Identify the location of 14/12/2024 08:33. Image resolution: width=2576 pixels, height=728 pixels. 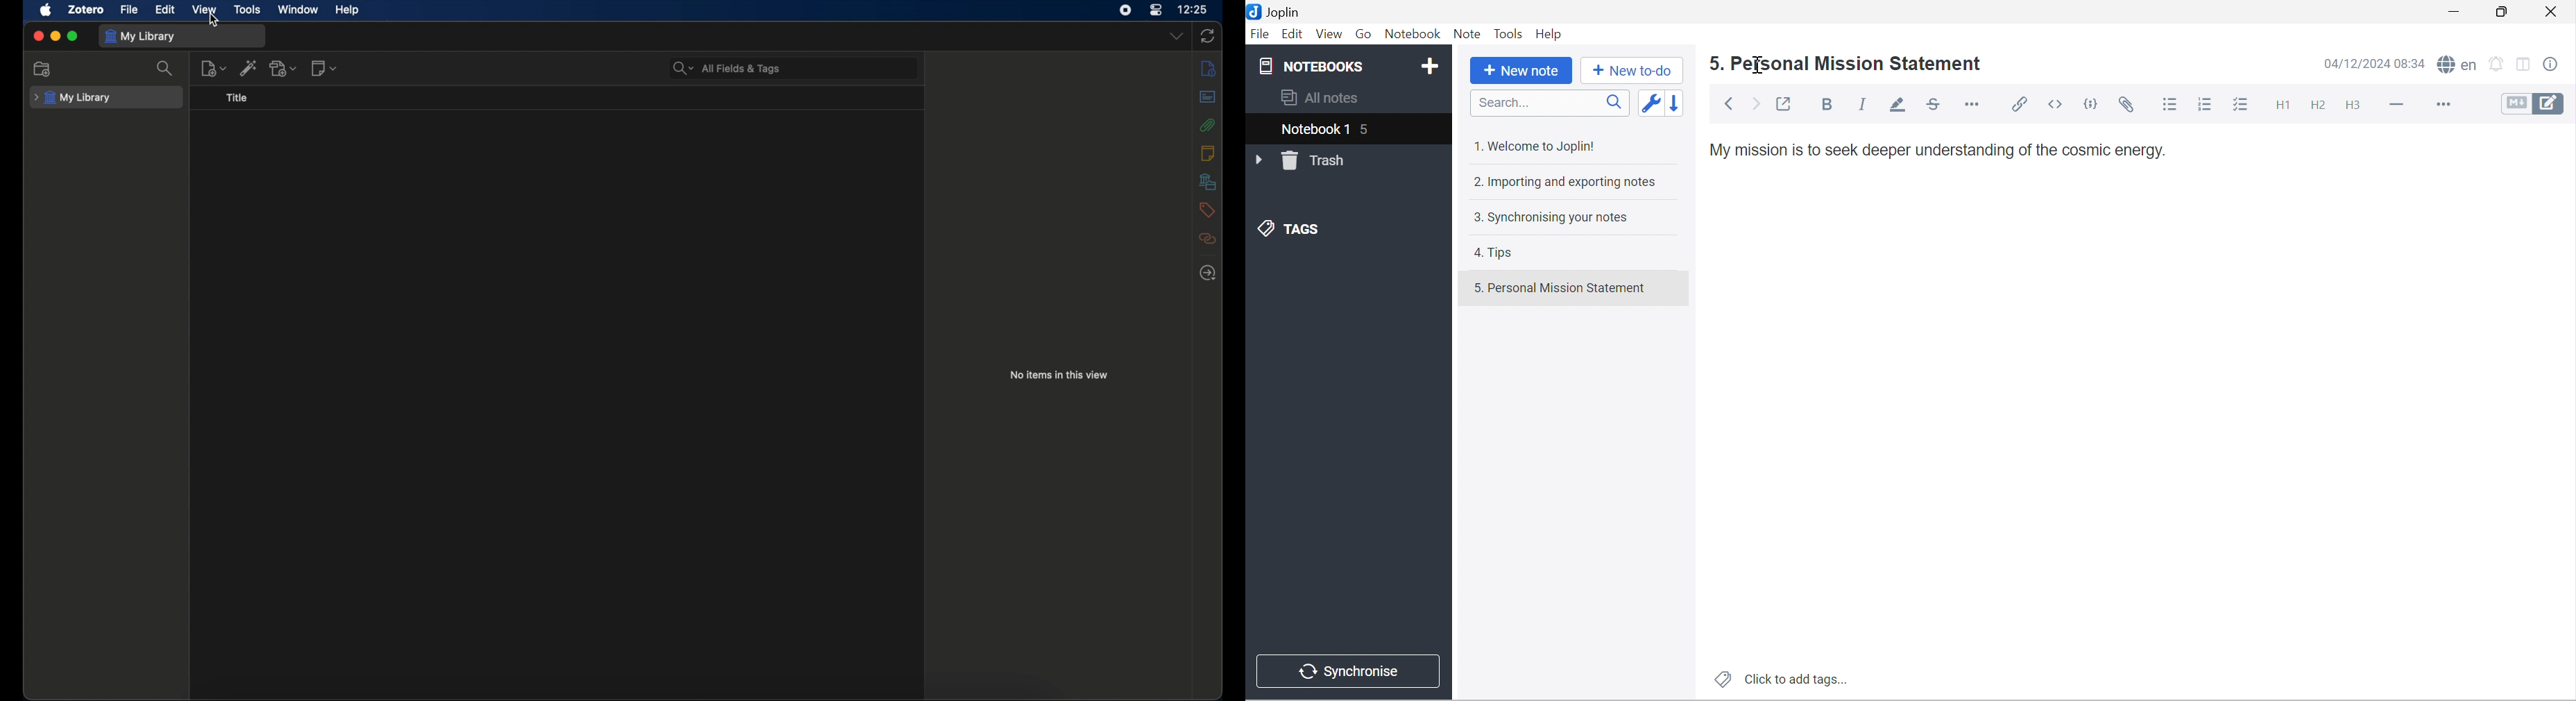
(2373, 64).